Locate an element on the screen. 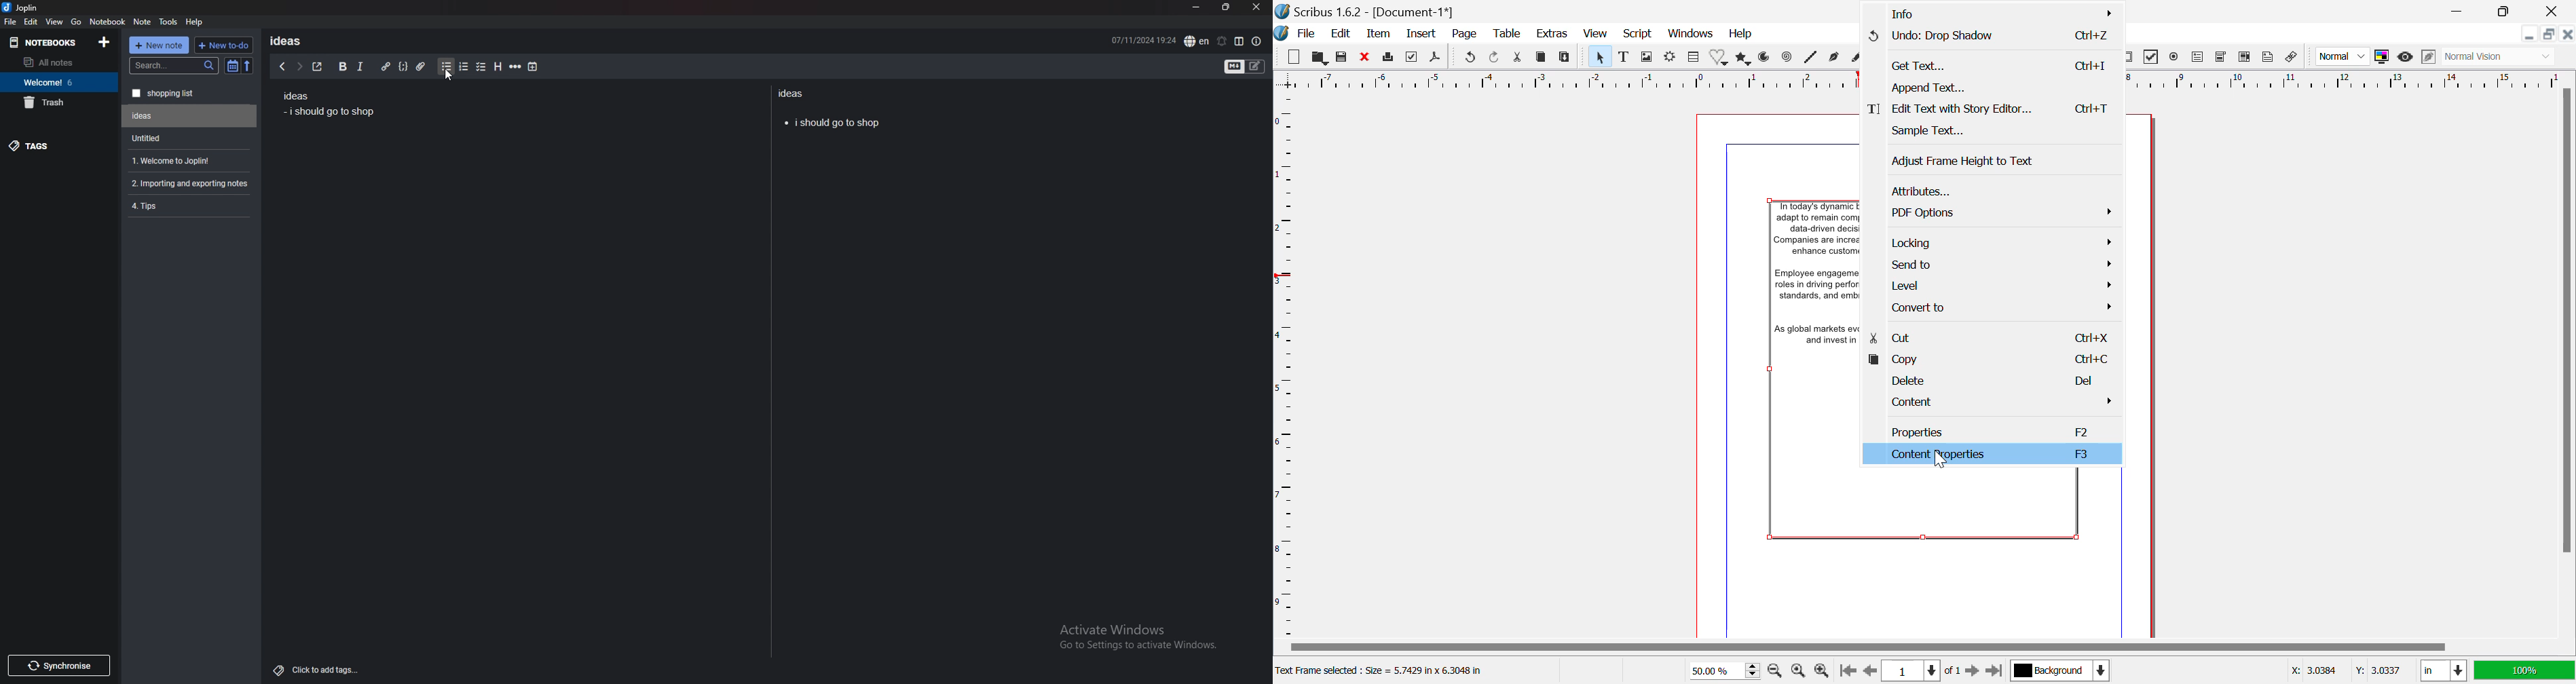 Image resolution: width=2576 pixels, height=700 pixels. numbered list is located at coordinates (463, 67).